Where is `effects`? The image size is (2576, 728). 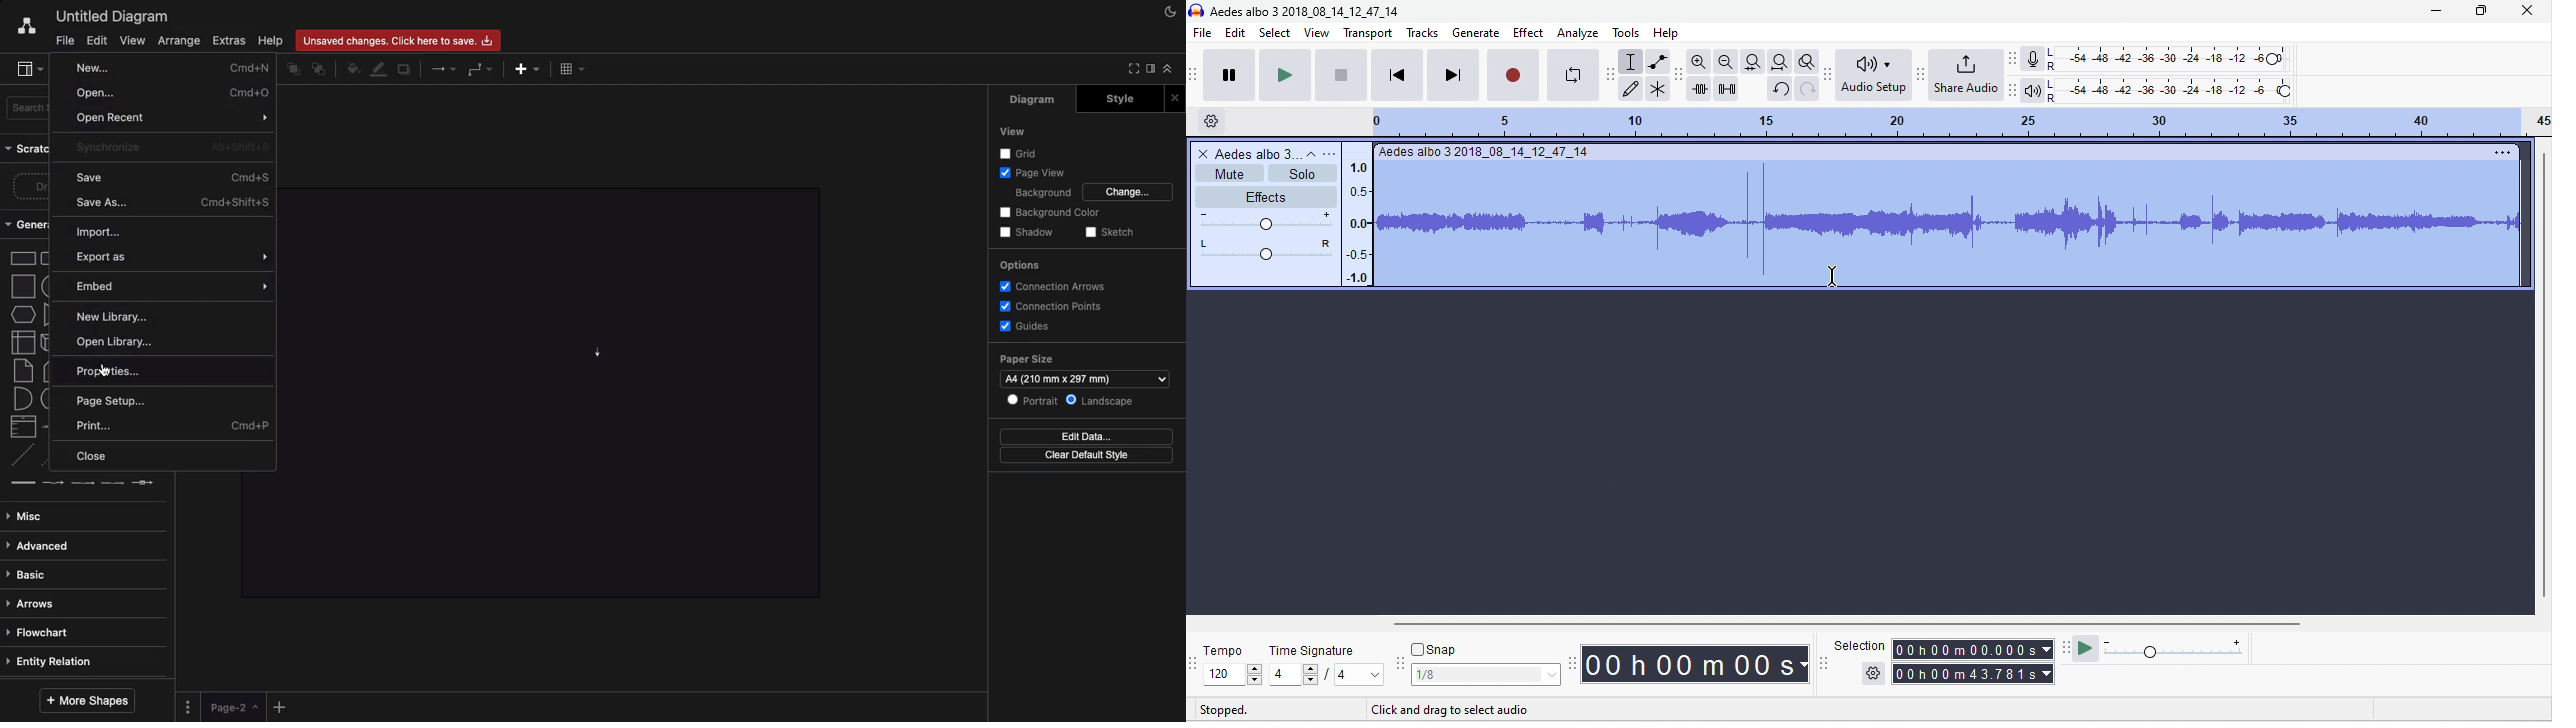 effects is located at coordinates (1265, 196).